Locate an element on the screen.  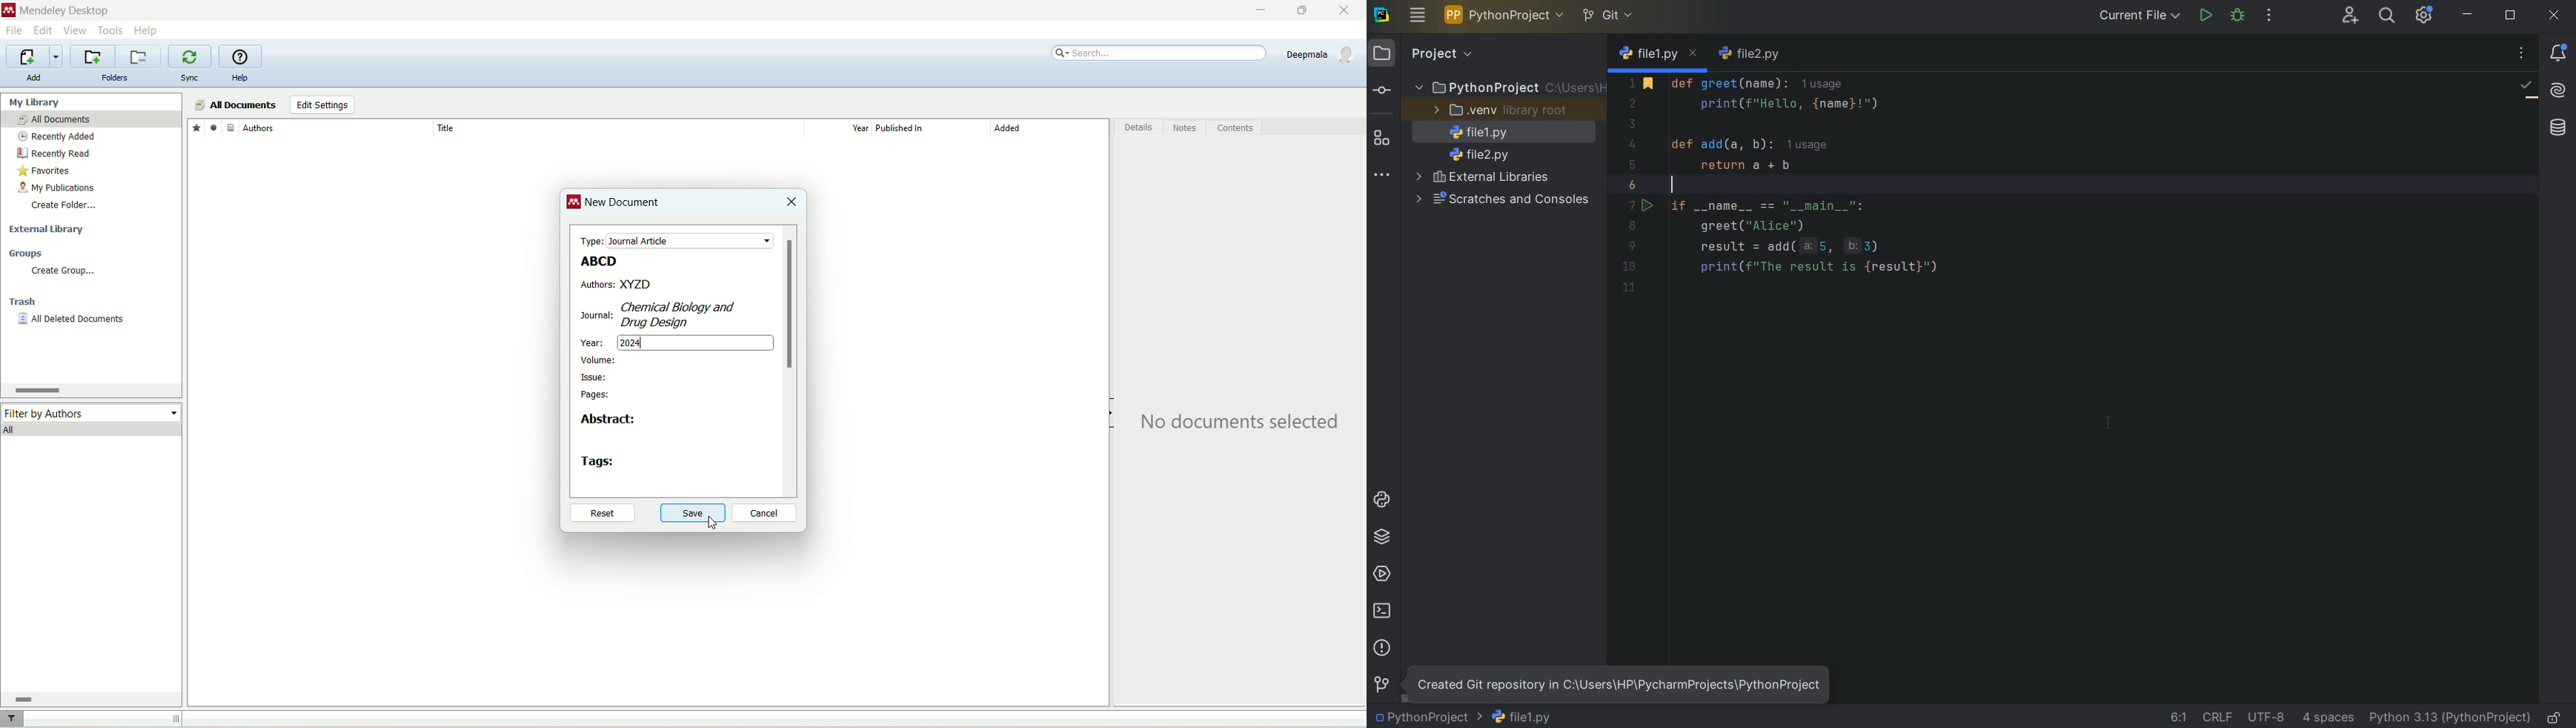
2024 is located at coordinates (698, 344).